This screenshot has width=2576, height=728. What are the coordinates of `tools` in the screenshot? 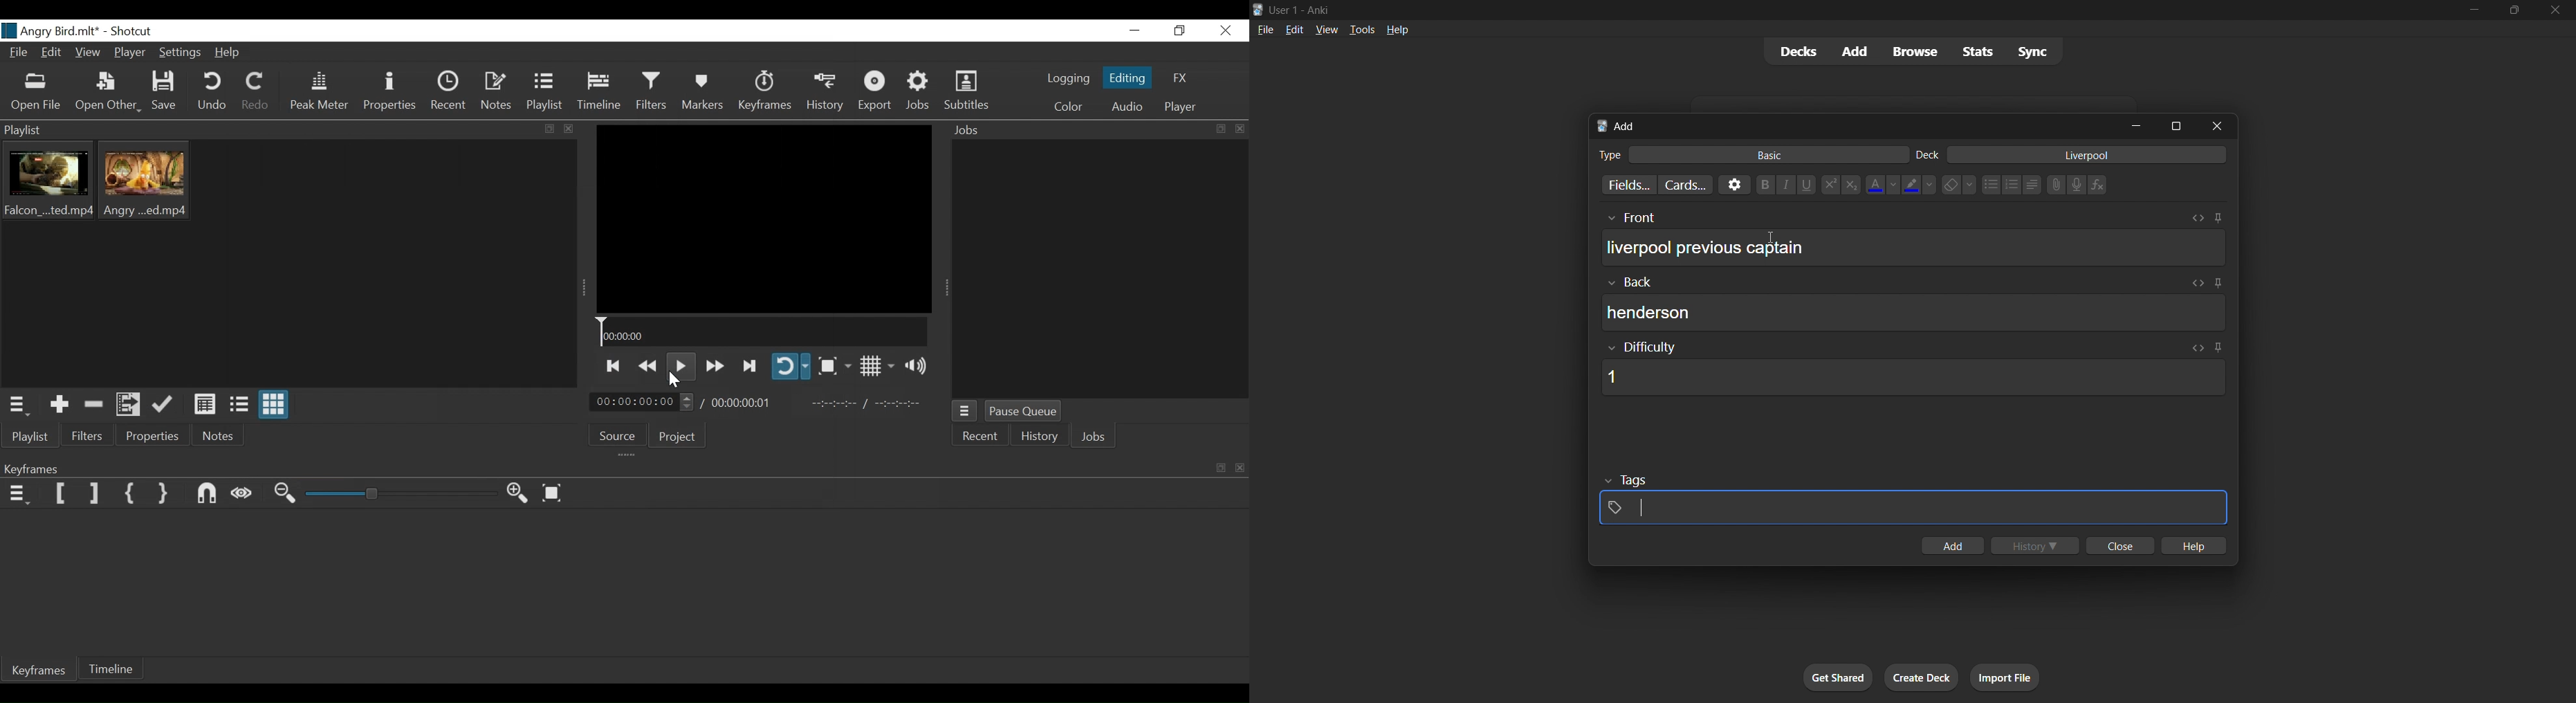 It's located at (1361, 29).